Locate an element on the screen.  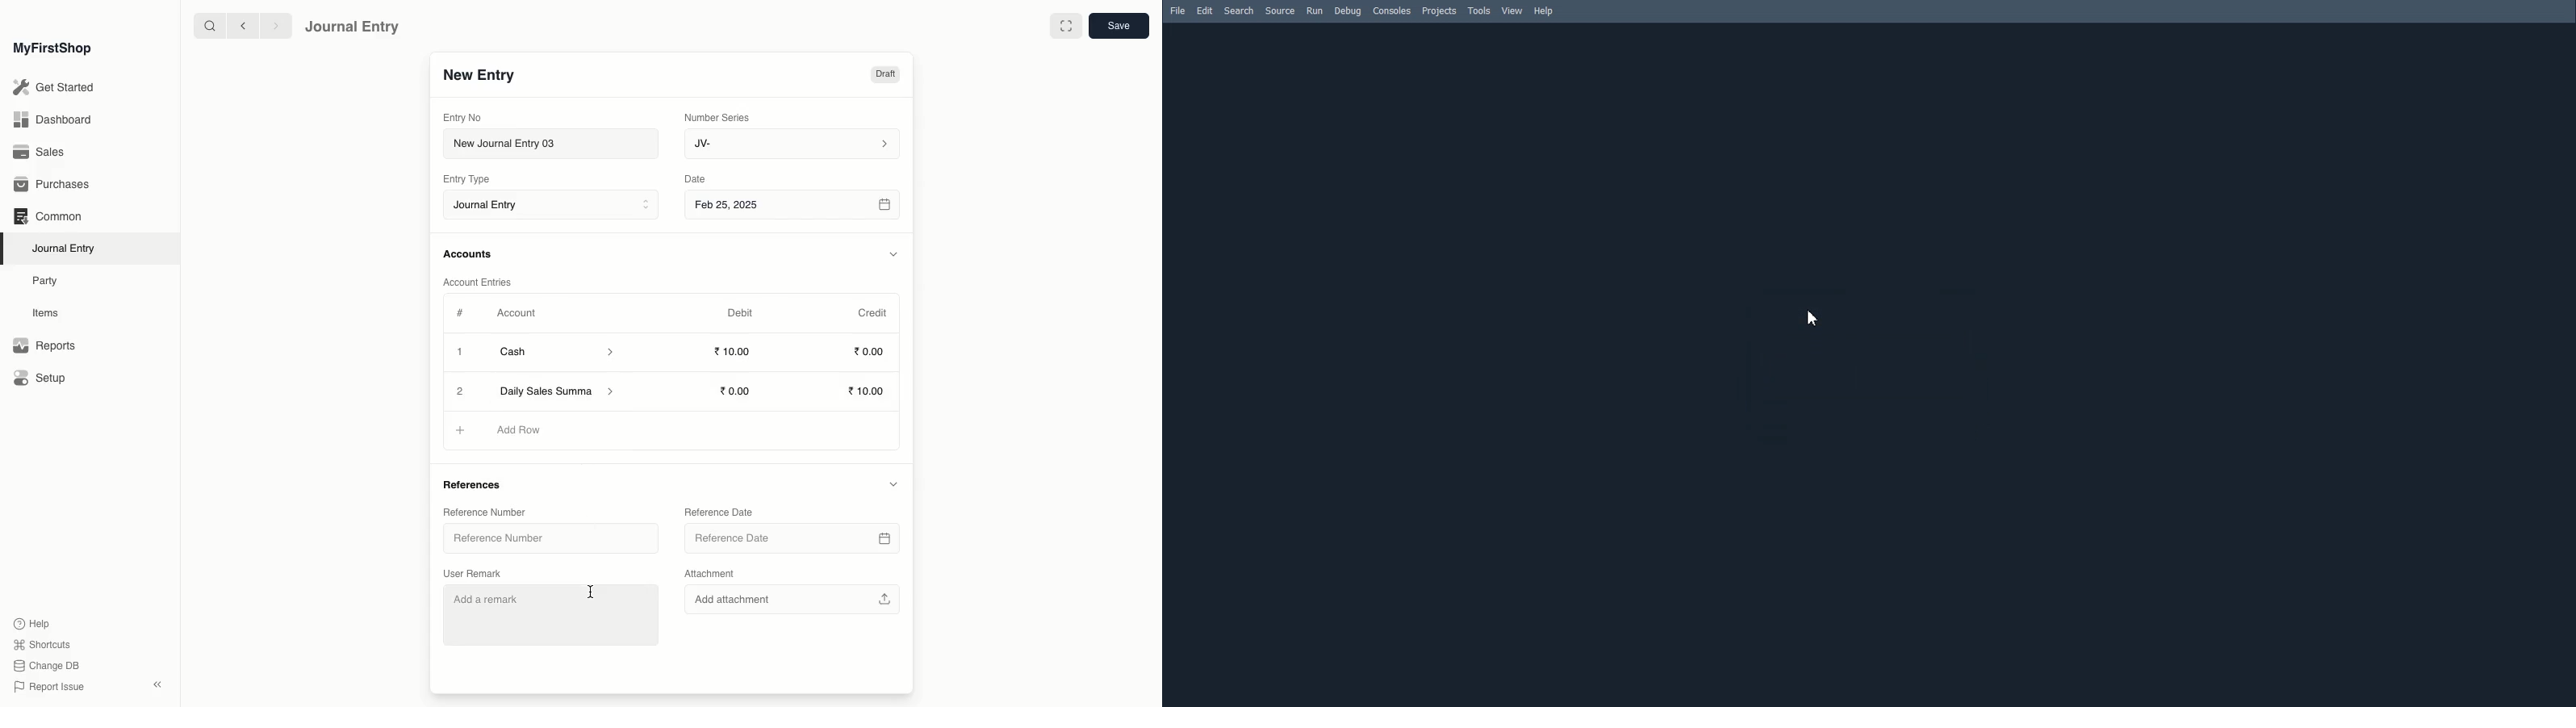
Credit is located at coordinates (872, 312).